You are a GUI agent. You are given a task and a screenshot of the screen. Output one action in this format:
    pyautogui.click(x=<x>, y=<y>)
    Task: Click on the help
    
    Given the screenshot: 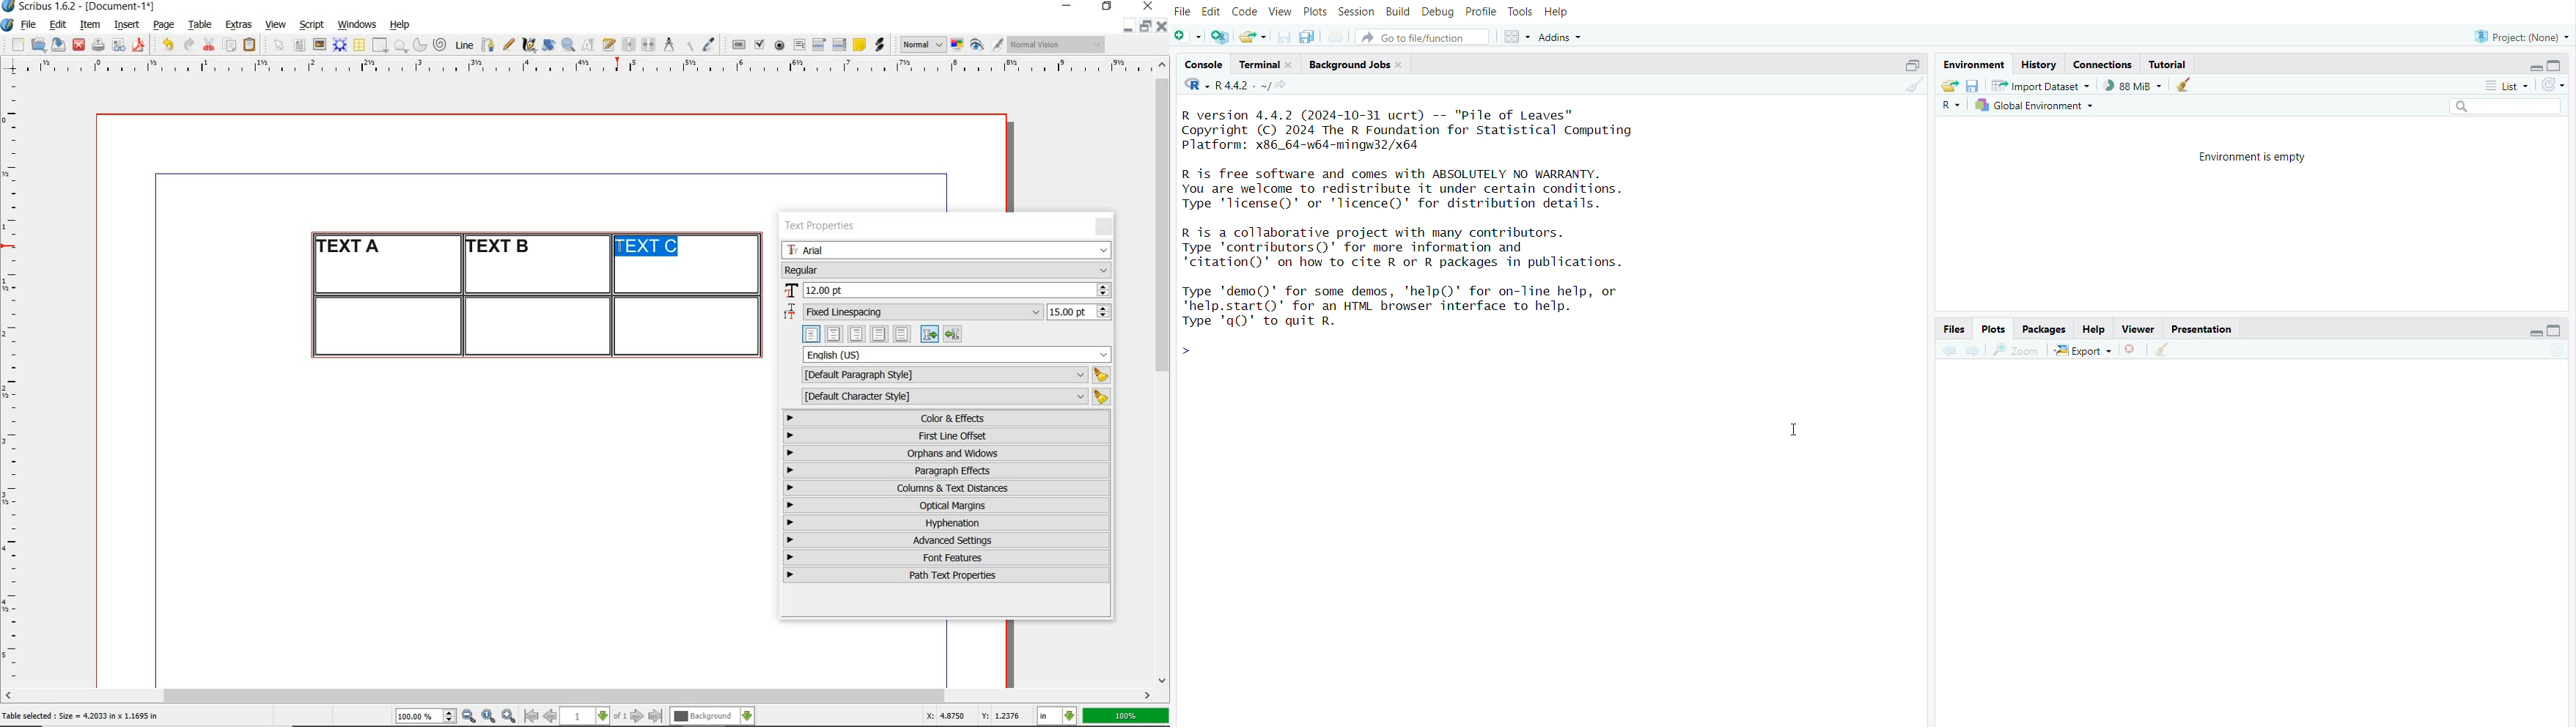 What is the action you would take?
    pyautogui.click(x=398, y=26)
    